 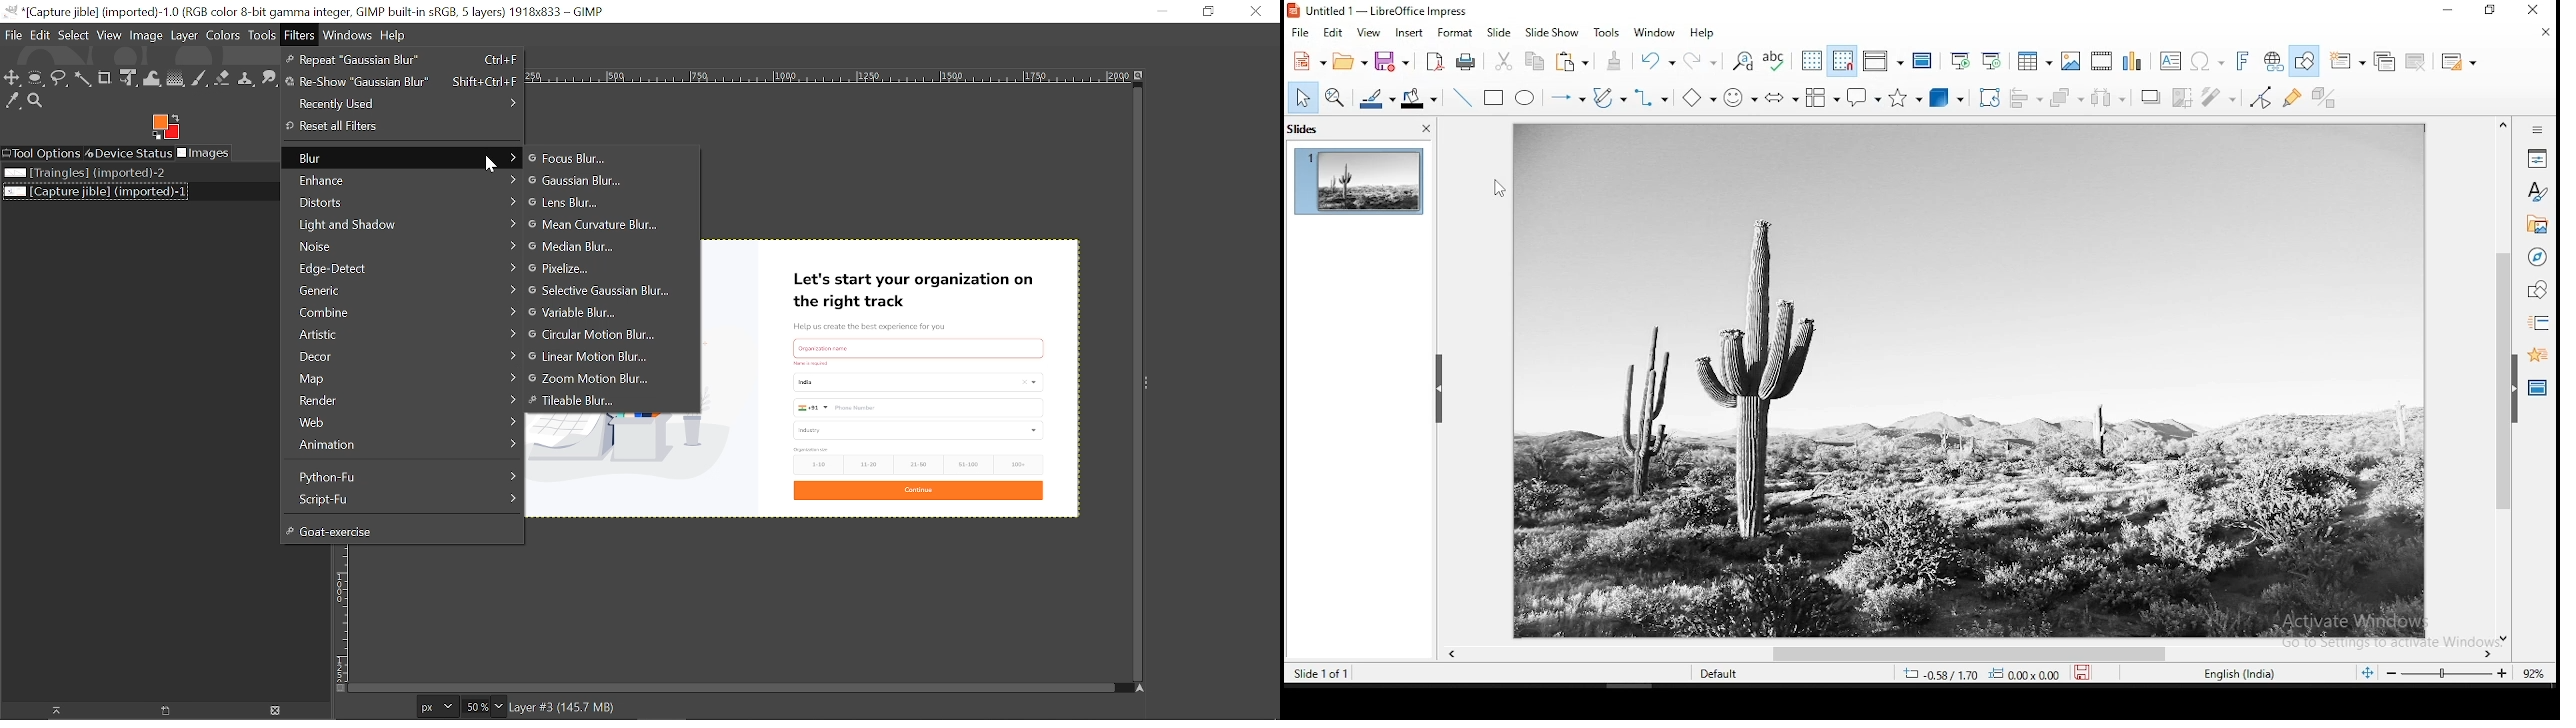 What do you see at coordinates (2293, 96) in the screenshot?
I see `show gluepoint functions` at bounding box center [2293, 96].